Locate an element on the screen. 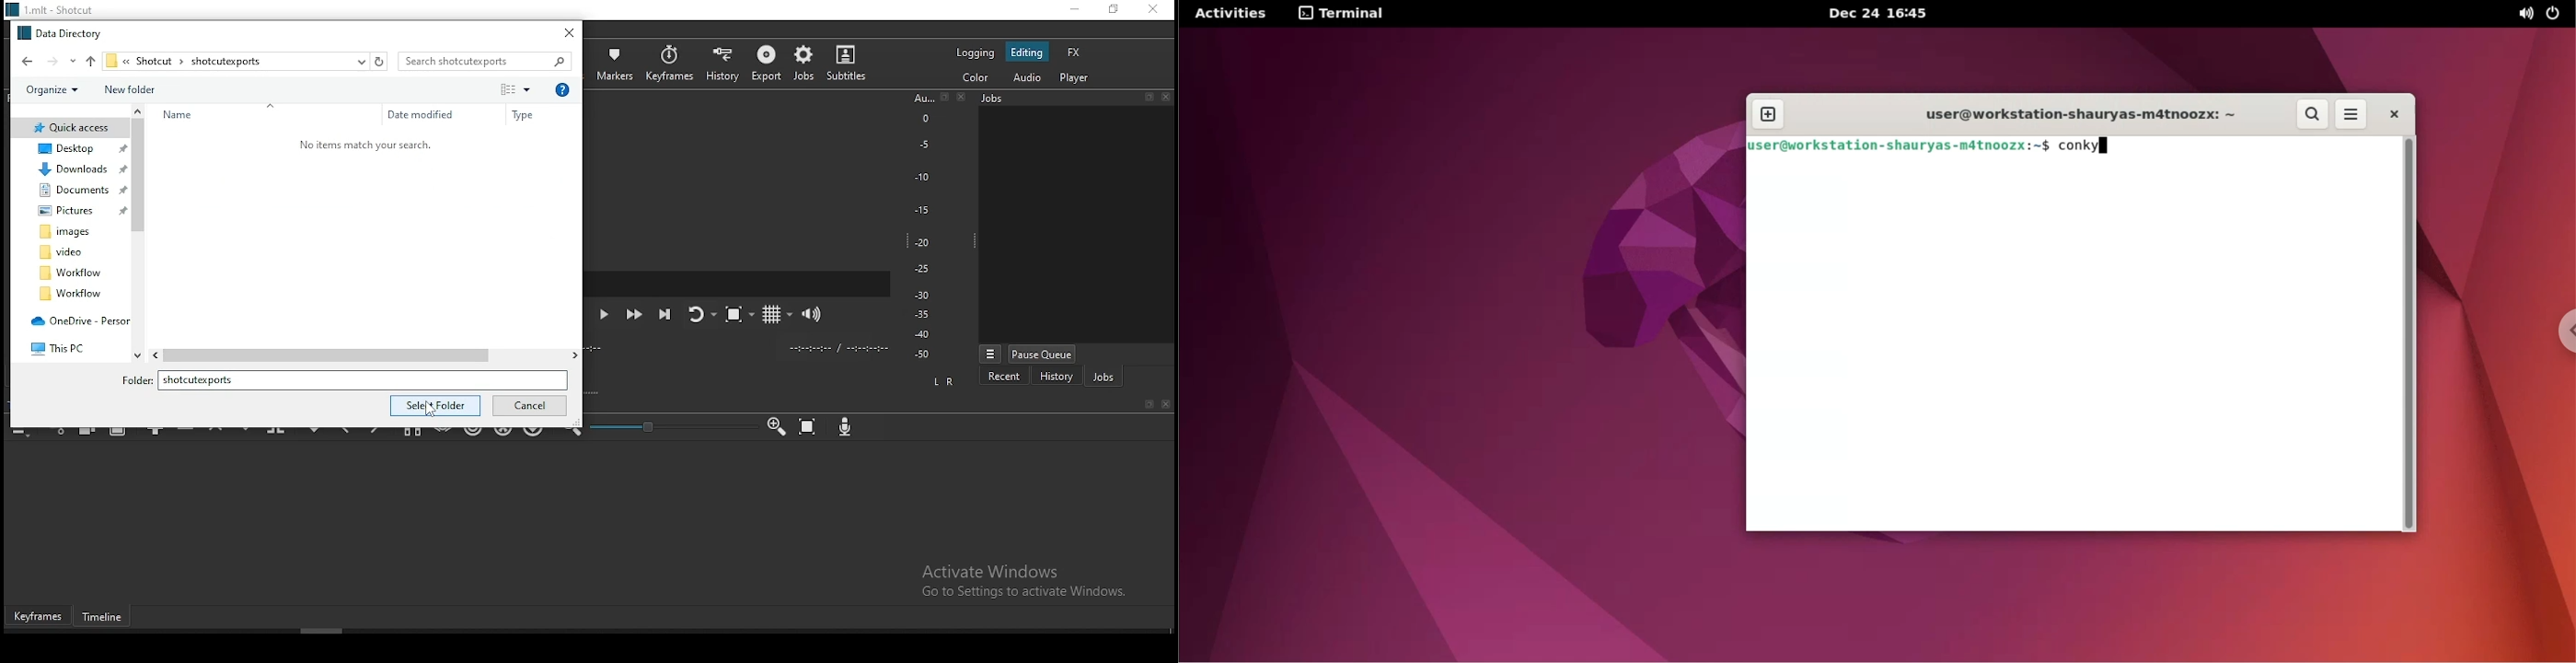  local folder is located at coordinates (69, 232).